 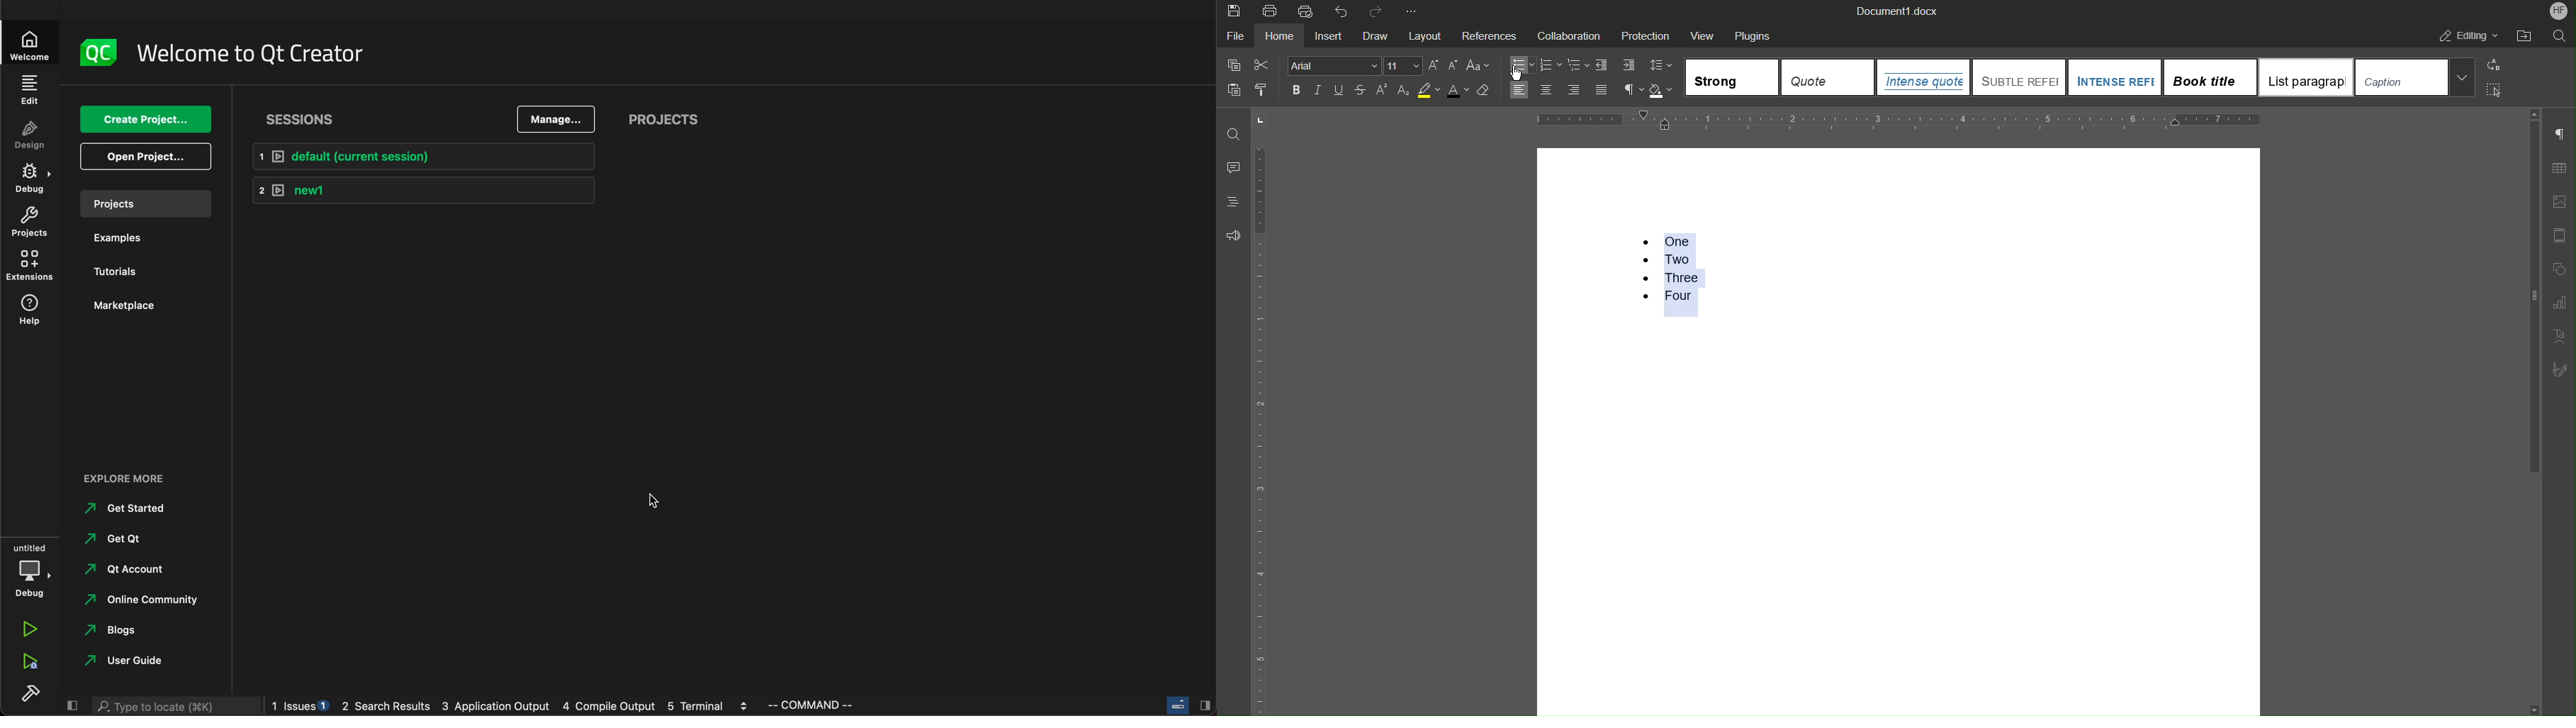 What do you see at coordinates (28, 265) in the screenshot?
I see `extenstions` at bounding box center [28, 265].